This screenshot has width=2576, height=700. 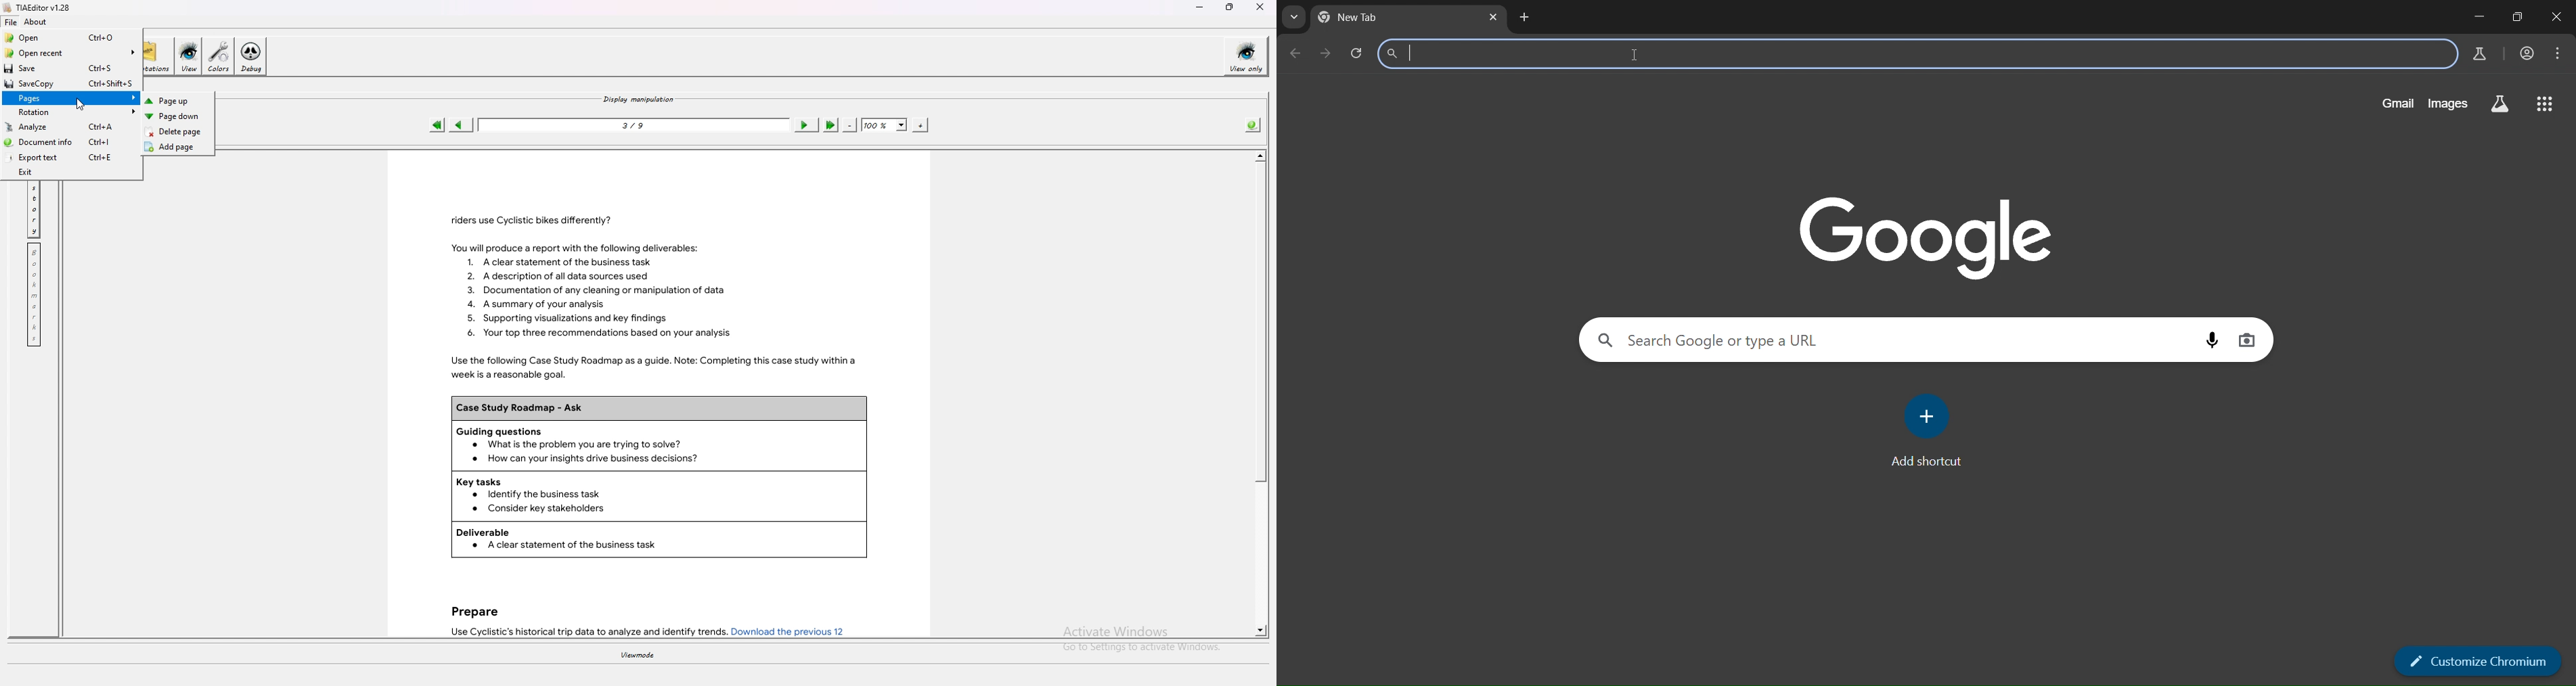 I want to click on view only, so click(x=1246, y=56).